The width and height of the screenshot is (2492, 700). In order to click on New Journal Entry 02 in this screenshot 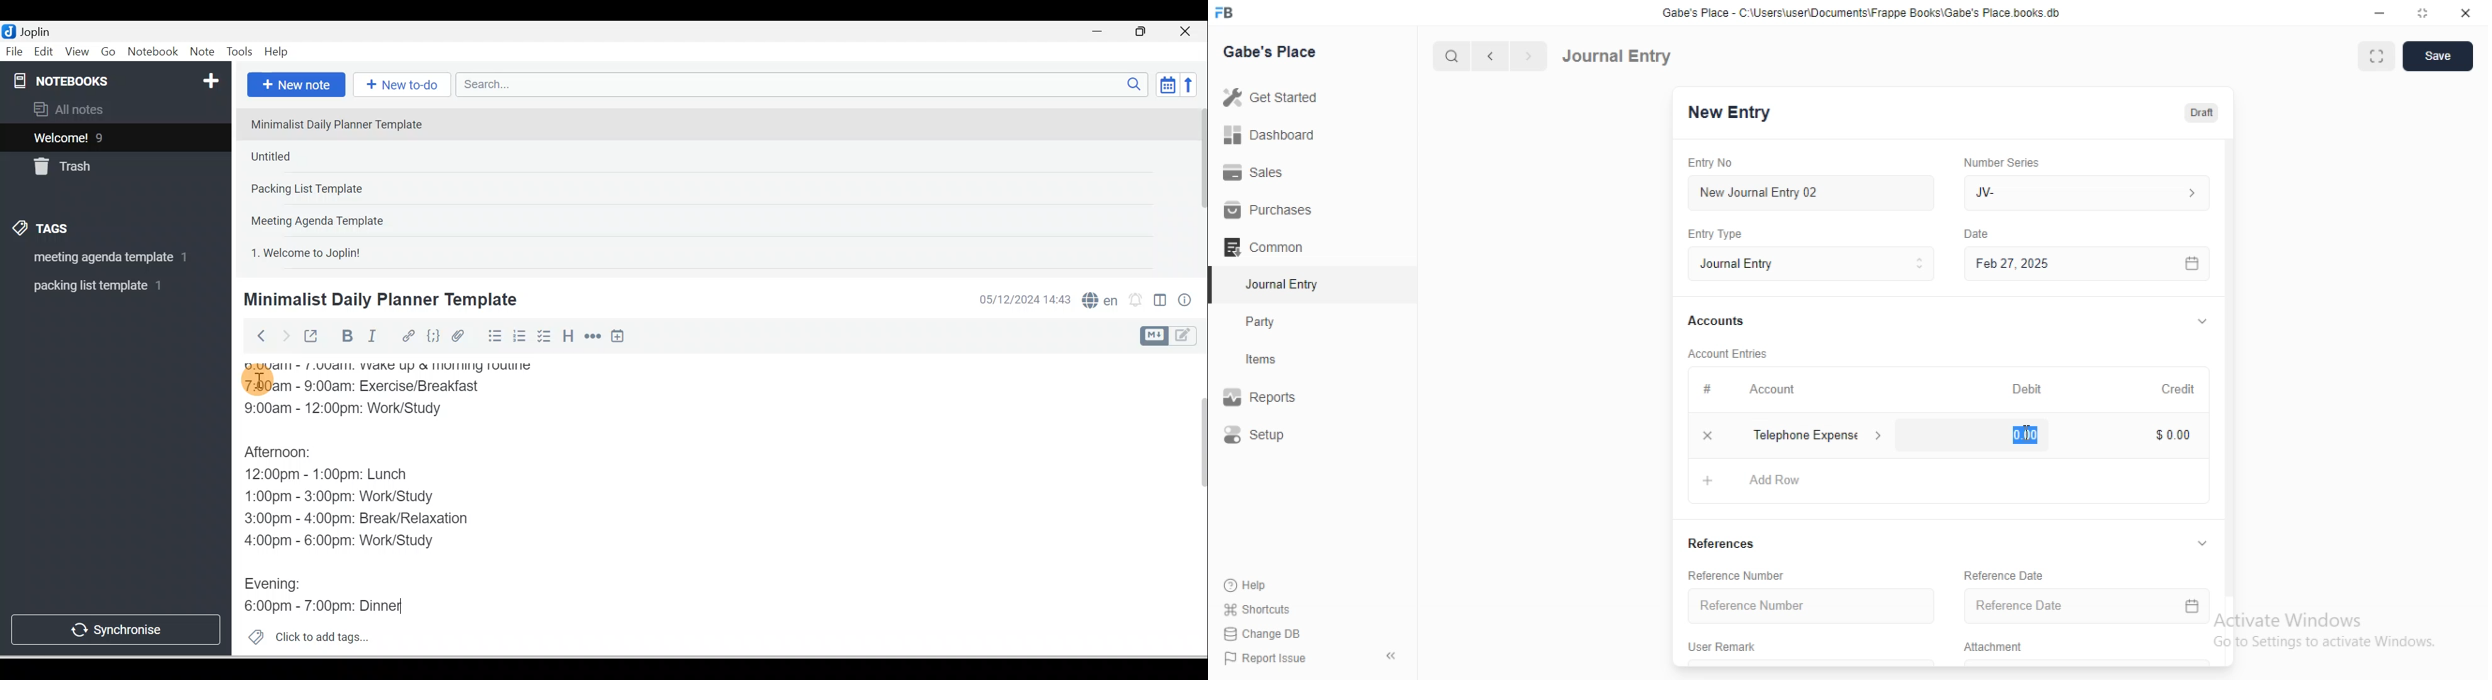, I will do `click(1813, 193)`.